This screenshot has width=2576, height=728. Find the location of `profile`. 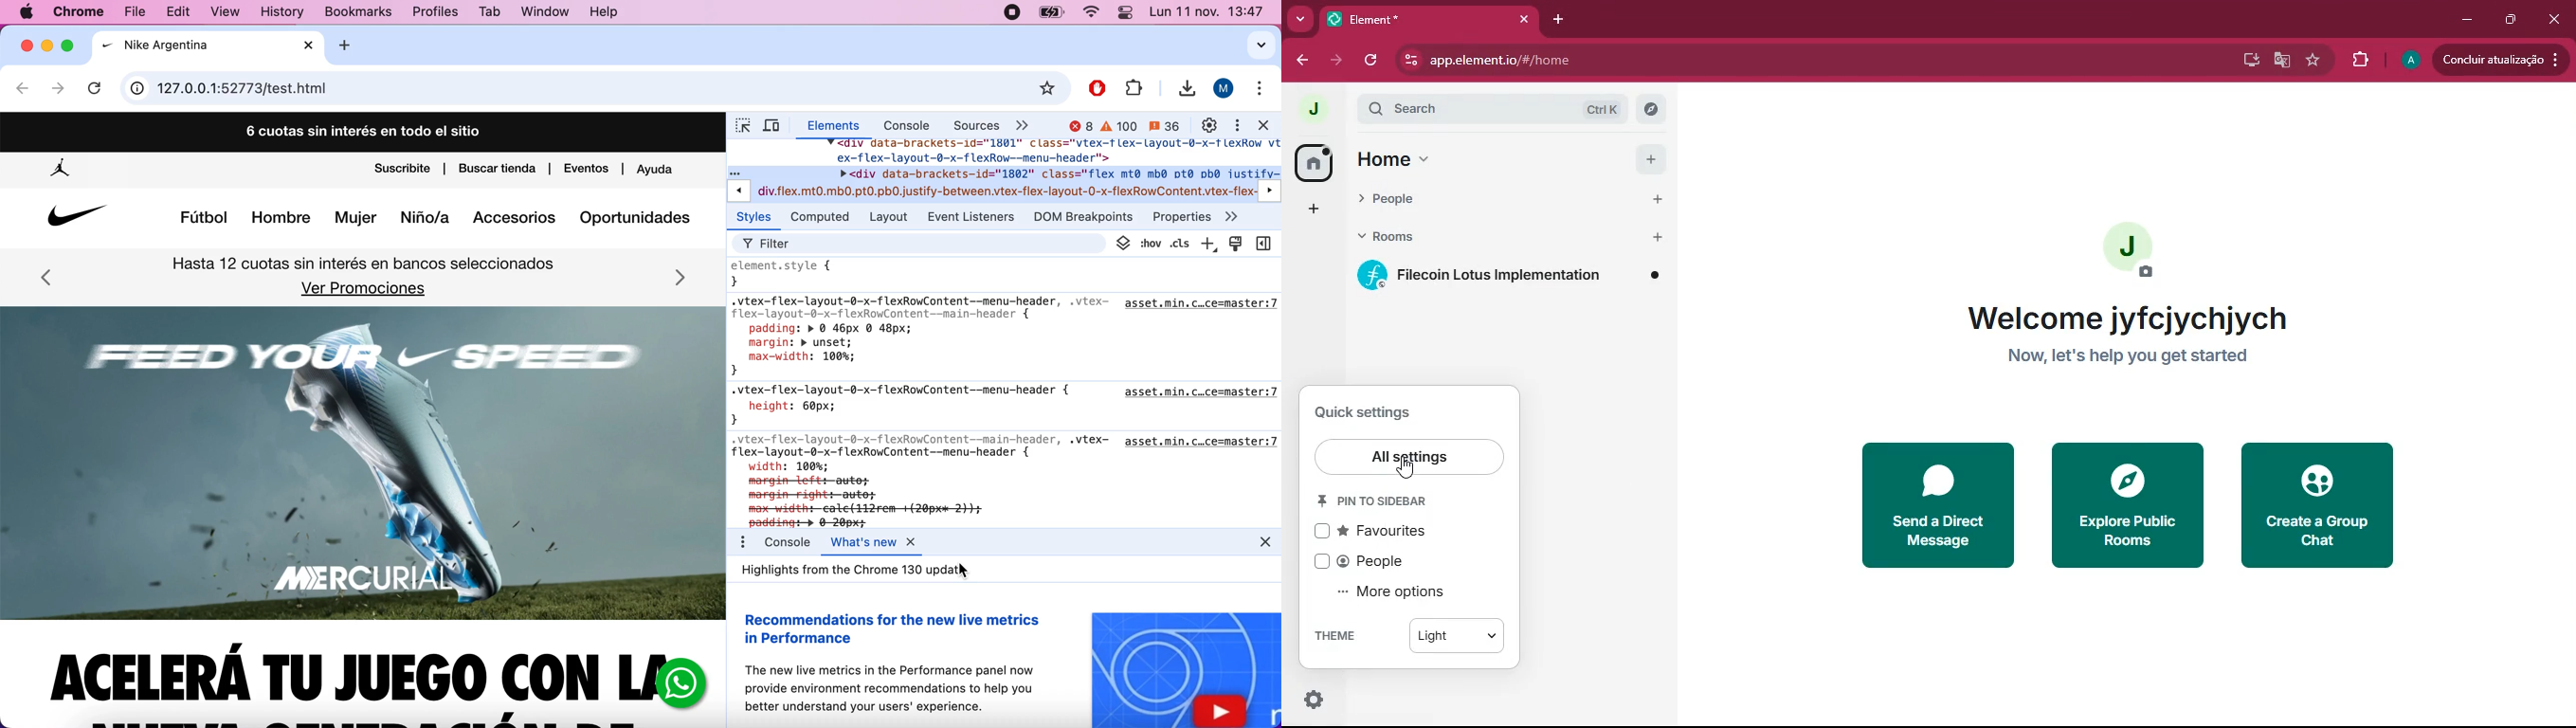

profile is located at coordinates (2408, 59).